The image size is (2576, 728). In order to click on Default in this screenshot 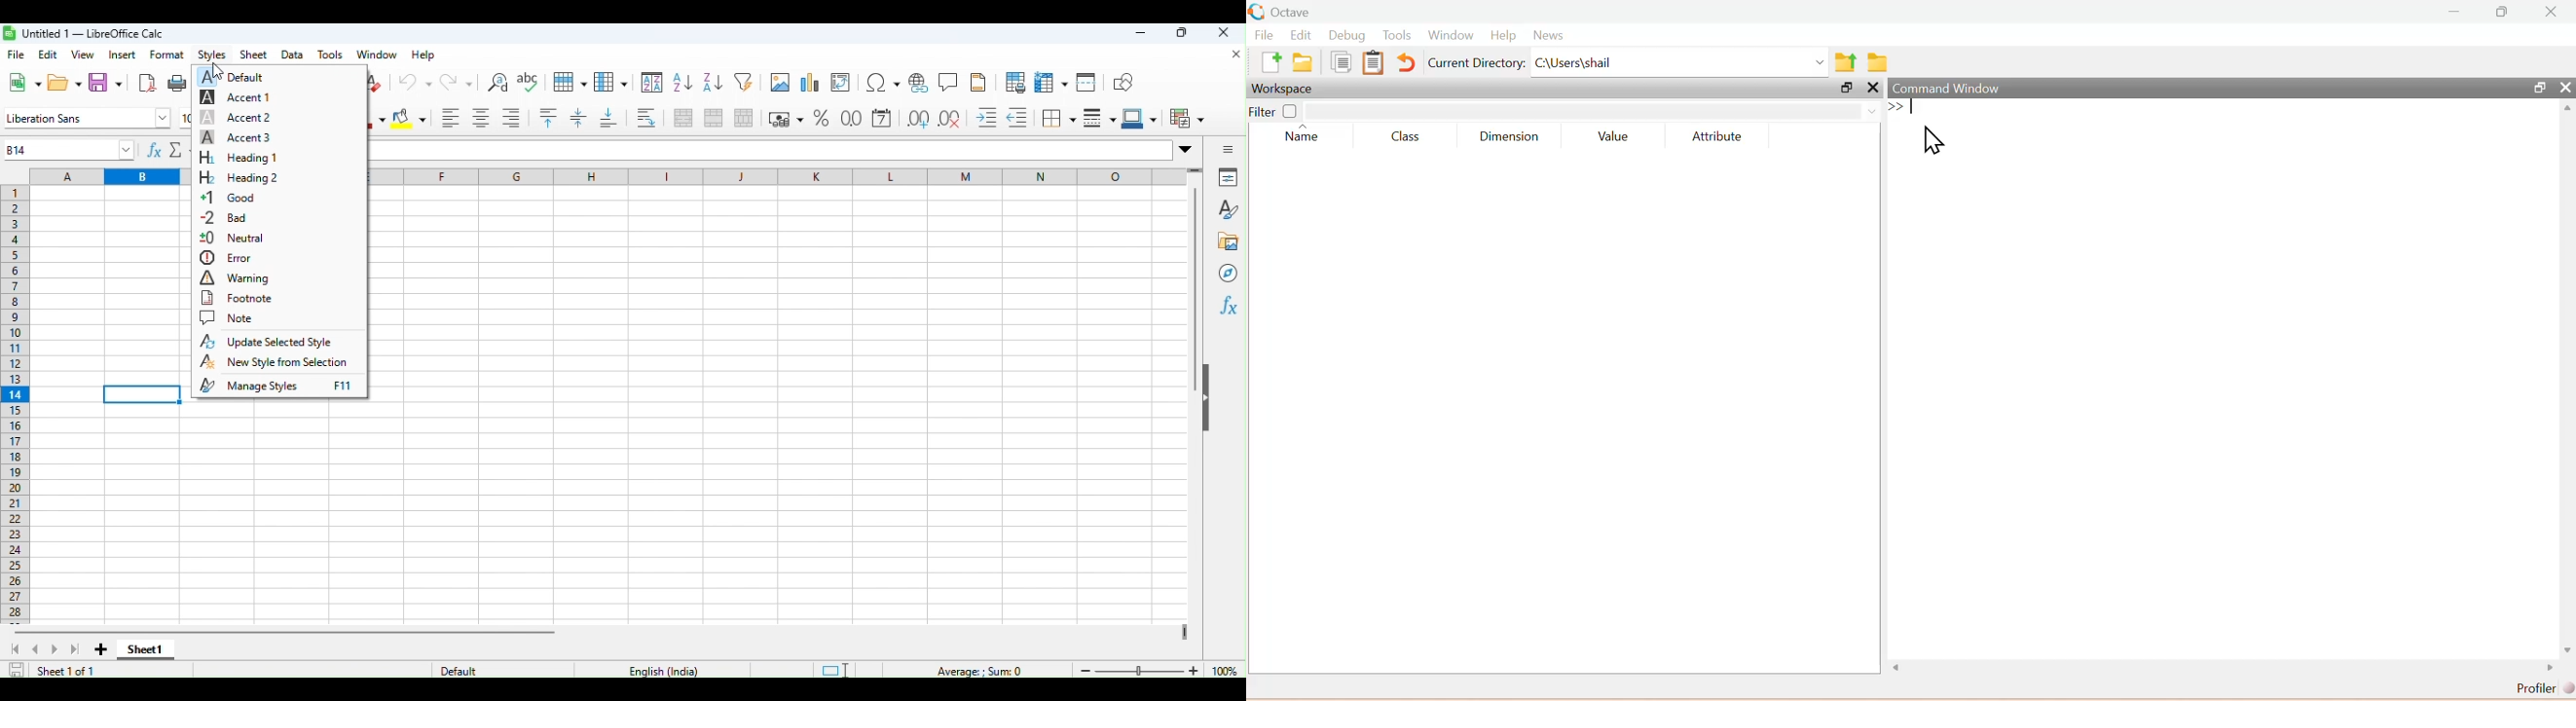, I will do `click(241, 76)`.